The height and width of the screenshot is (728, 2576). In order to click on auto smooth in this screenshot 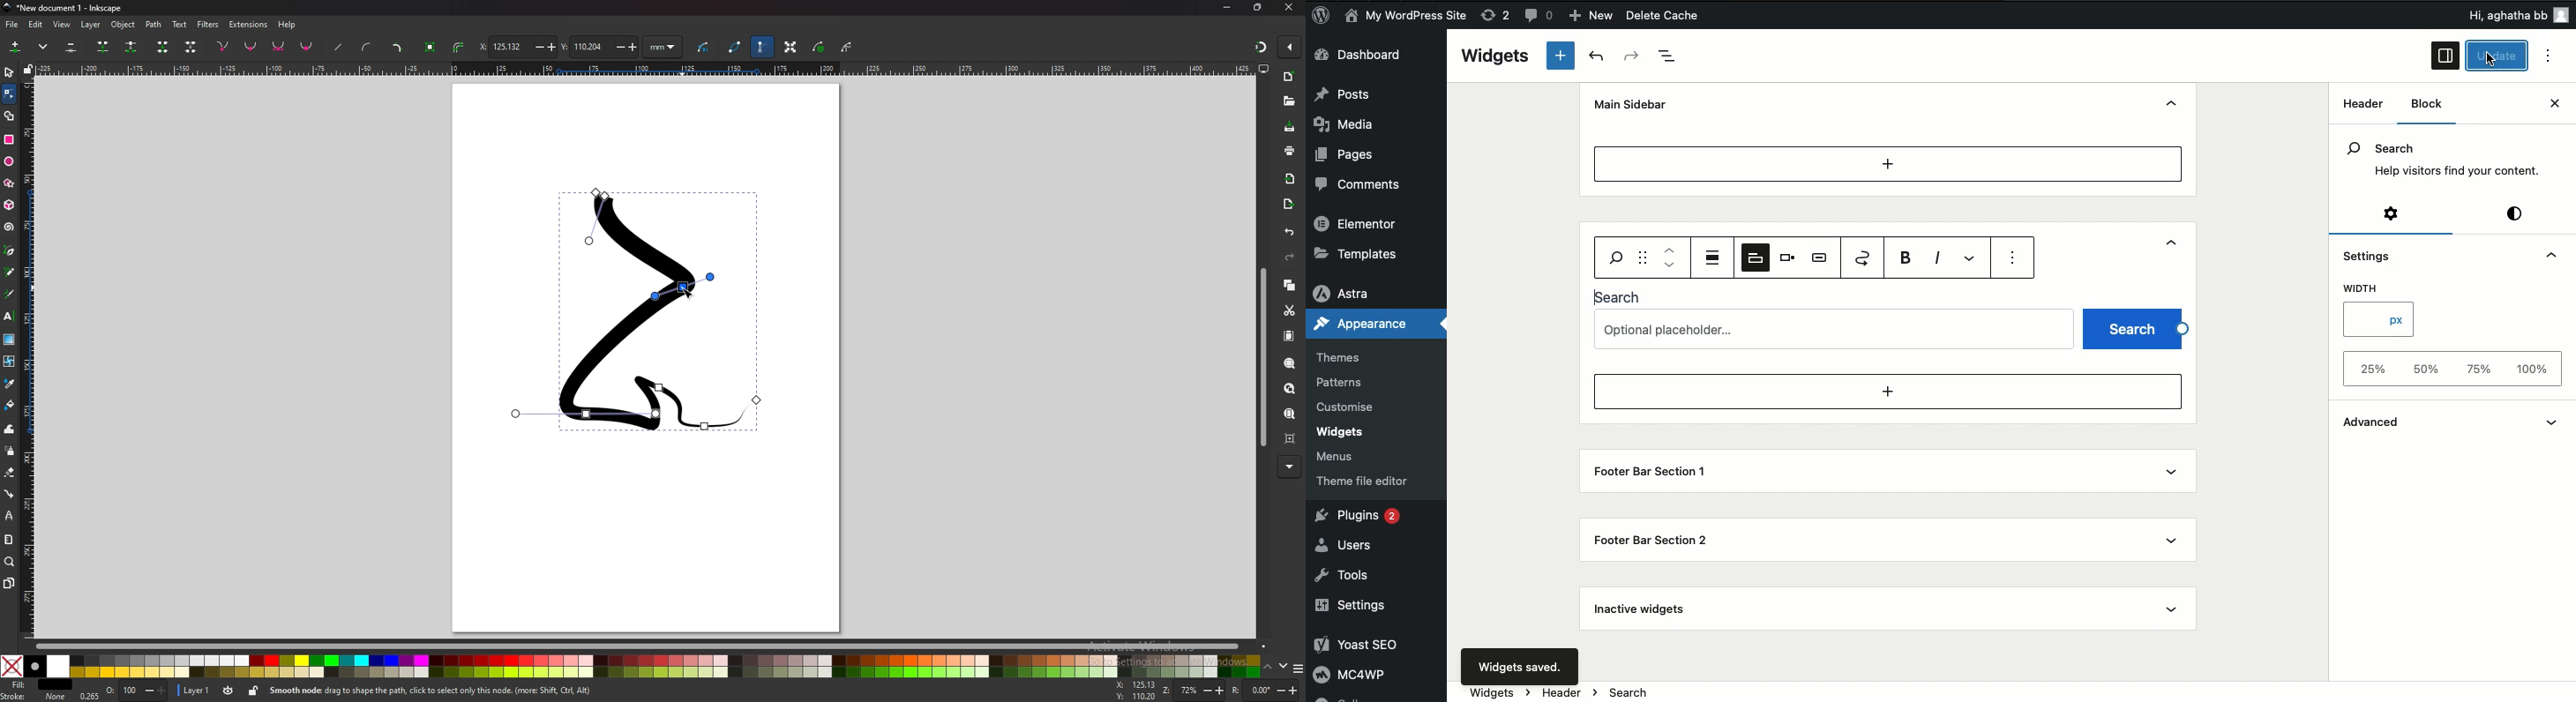, I will do `click(307, 46)`.